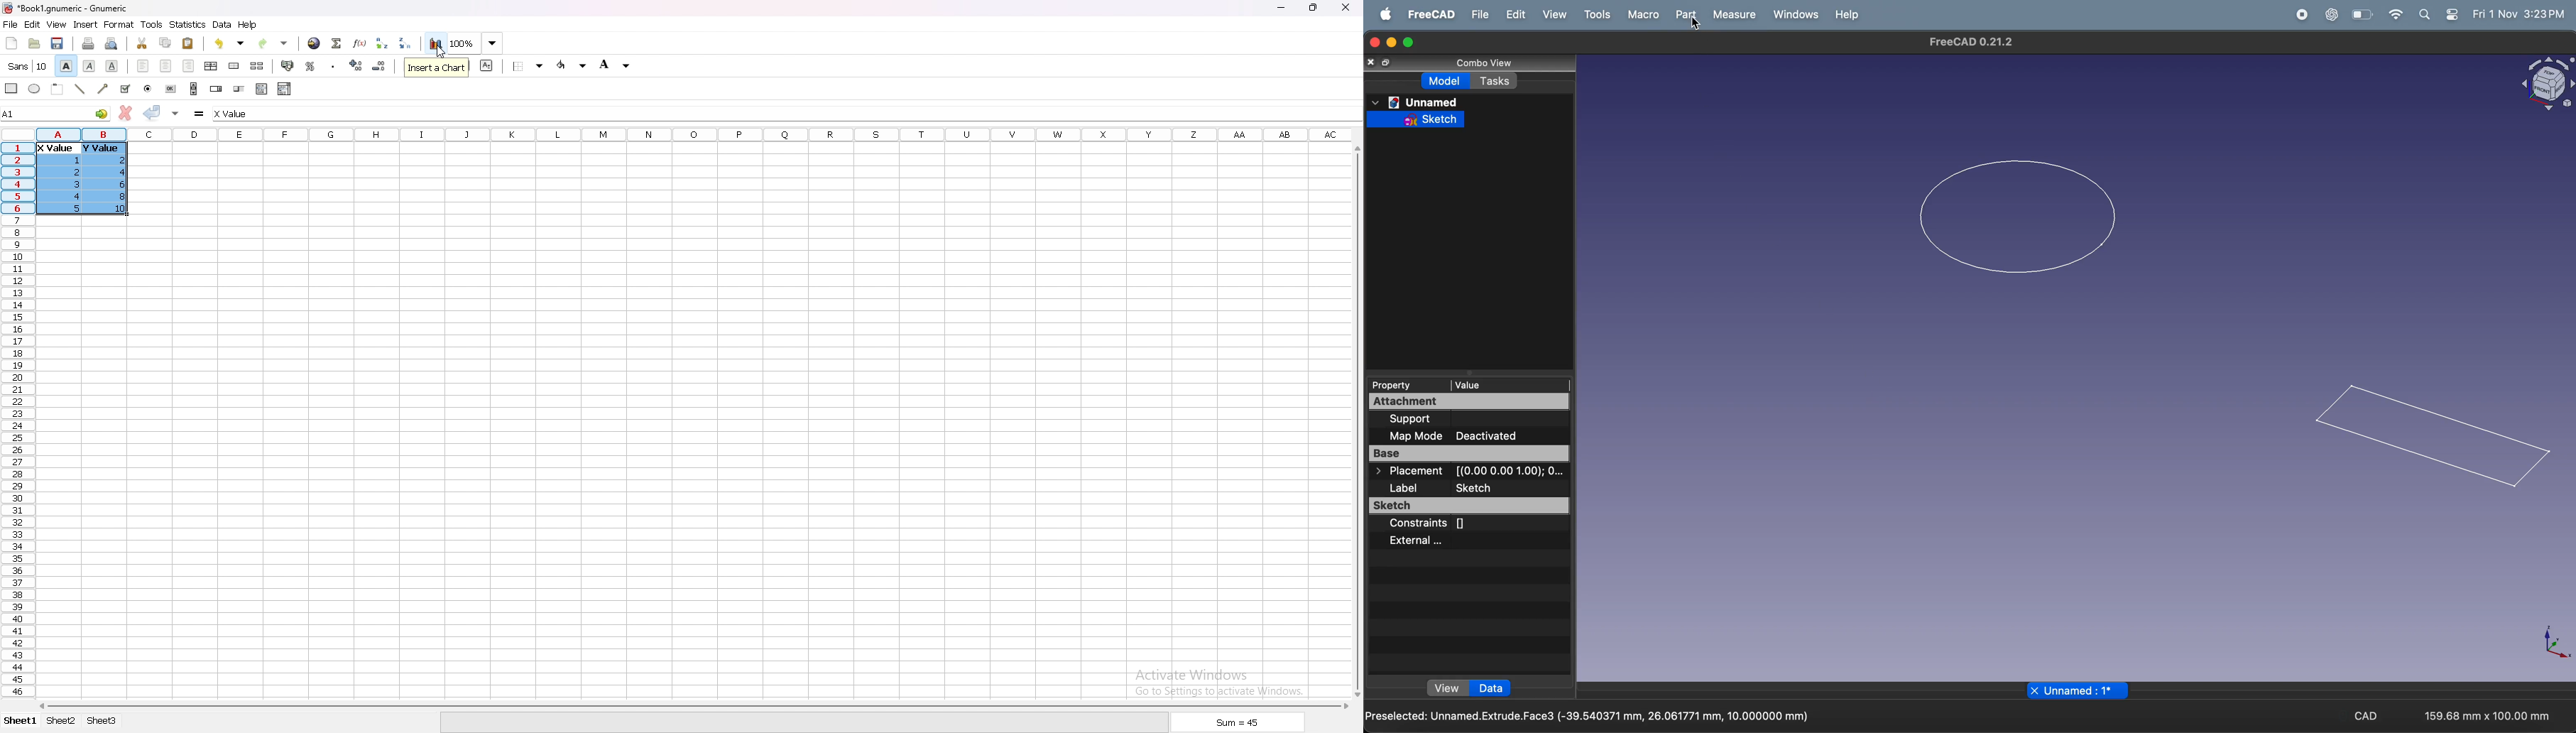  I want to click on copy, so click(165, 43).